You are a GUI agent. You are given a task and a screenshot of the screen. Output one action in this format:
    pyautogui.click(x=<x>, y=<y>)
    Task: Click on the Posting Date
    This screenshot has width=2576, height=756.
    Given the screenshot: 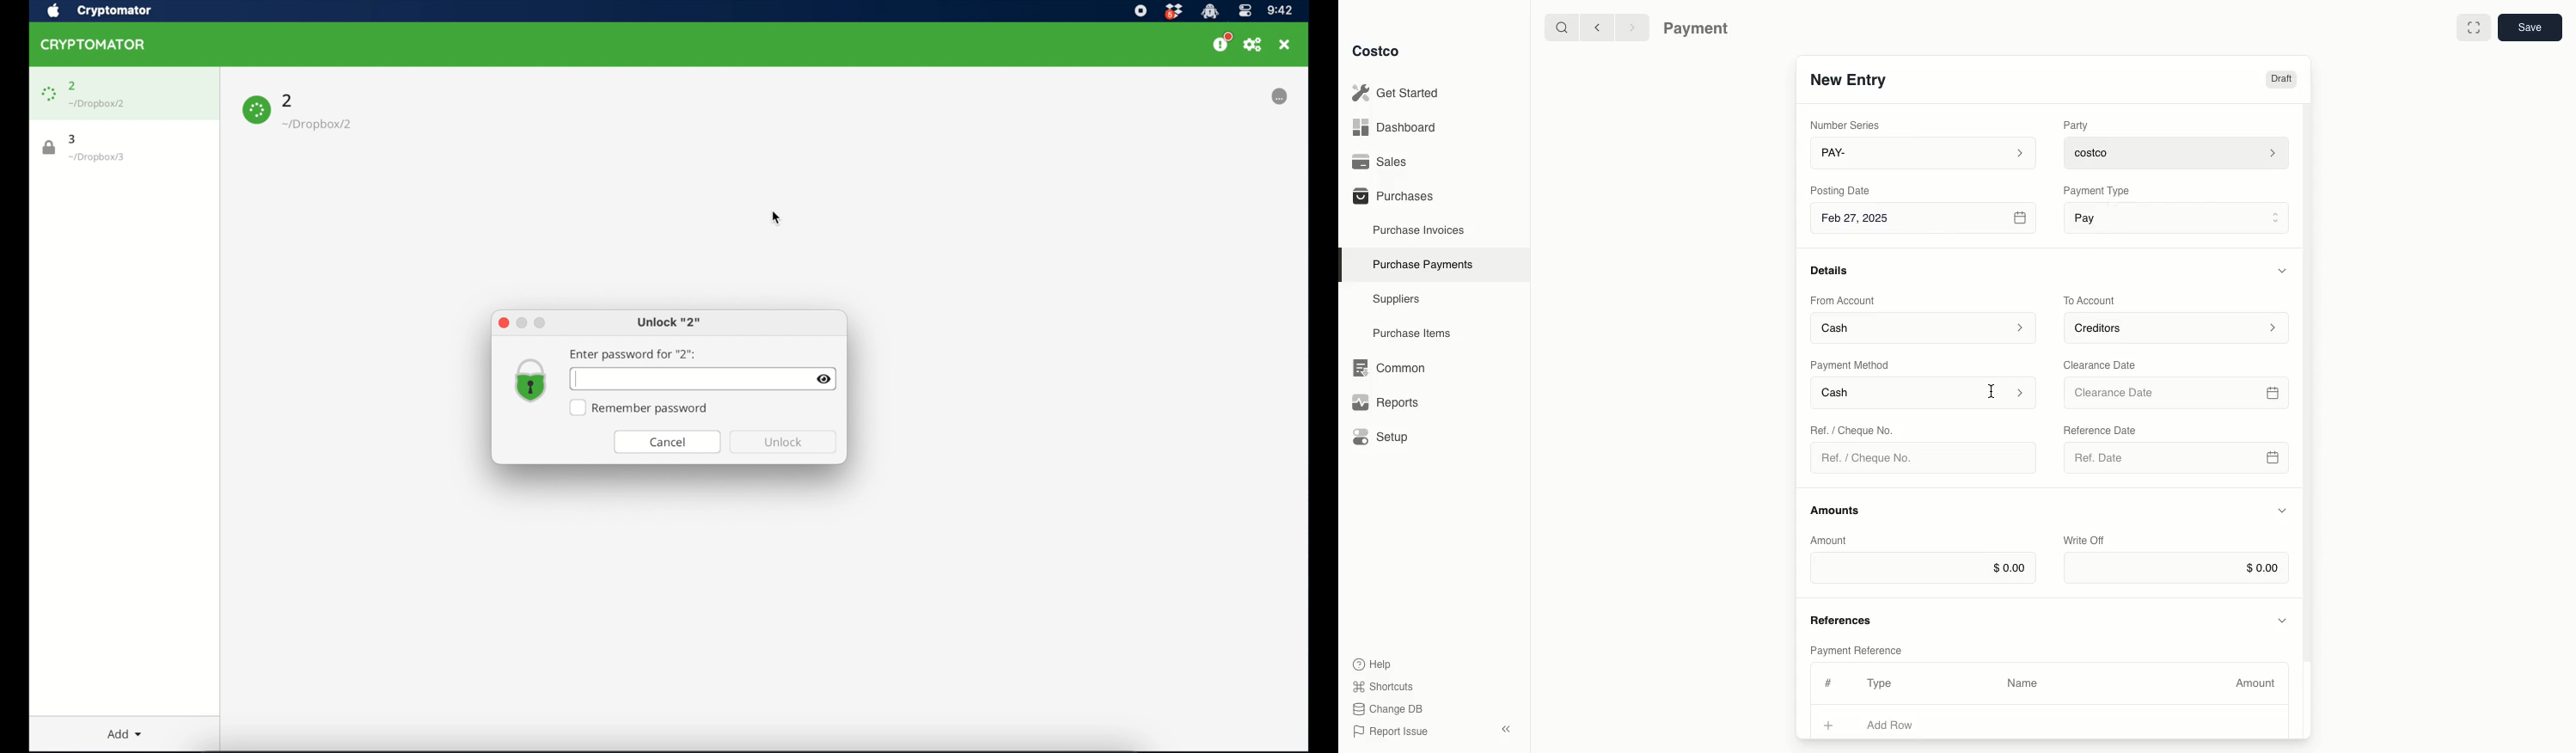 What is the action you would take?
    pyautogui.click(x=1842, y=189)
    